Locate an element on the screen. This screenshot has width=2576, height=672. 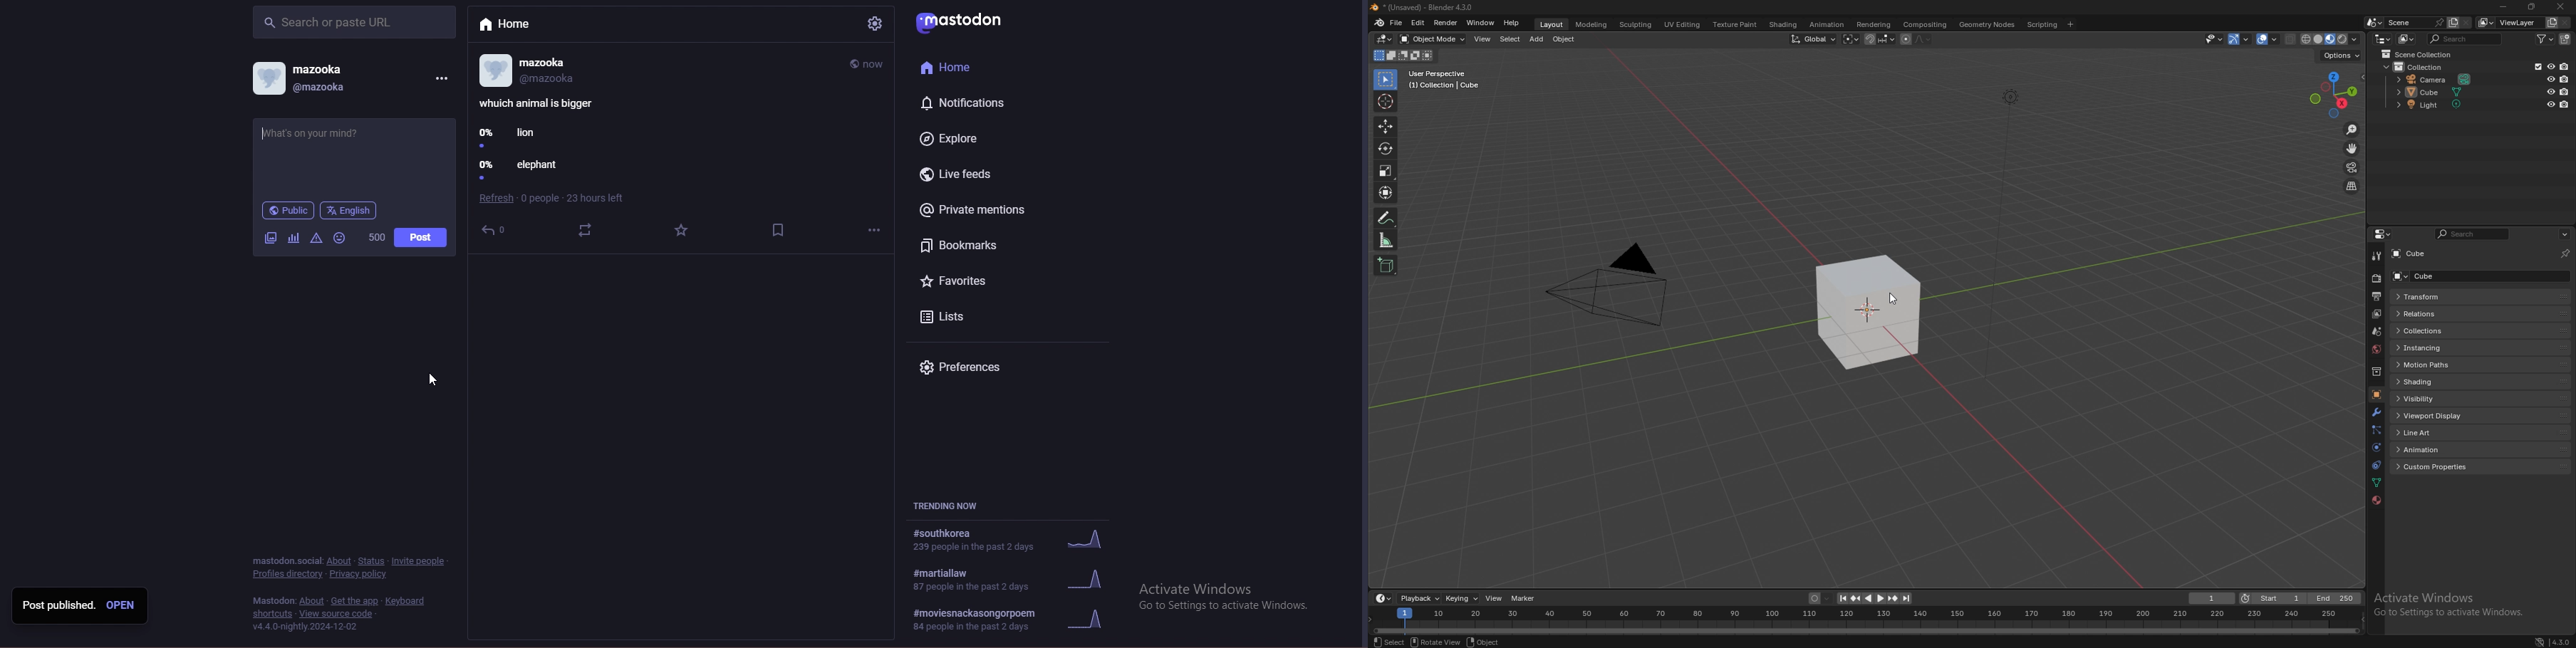
search bar is located at coordinates (354, 21).